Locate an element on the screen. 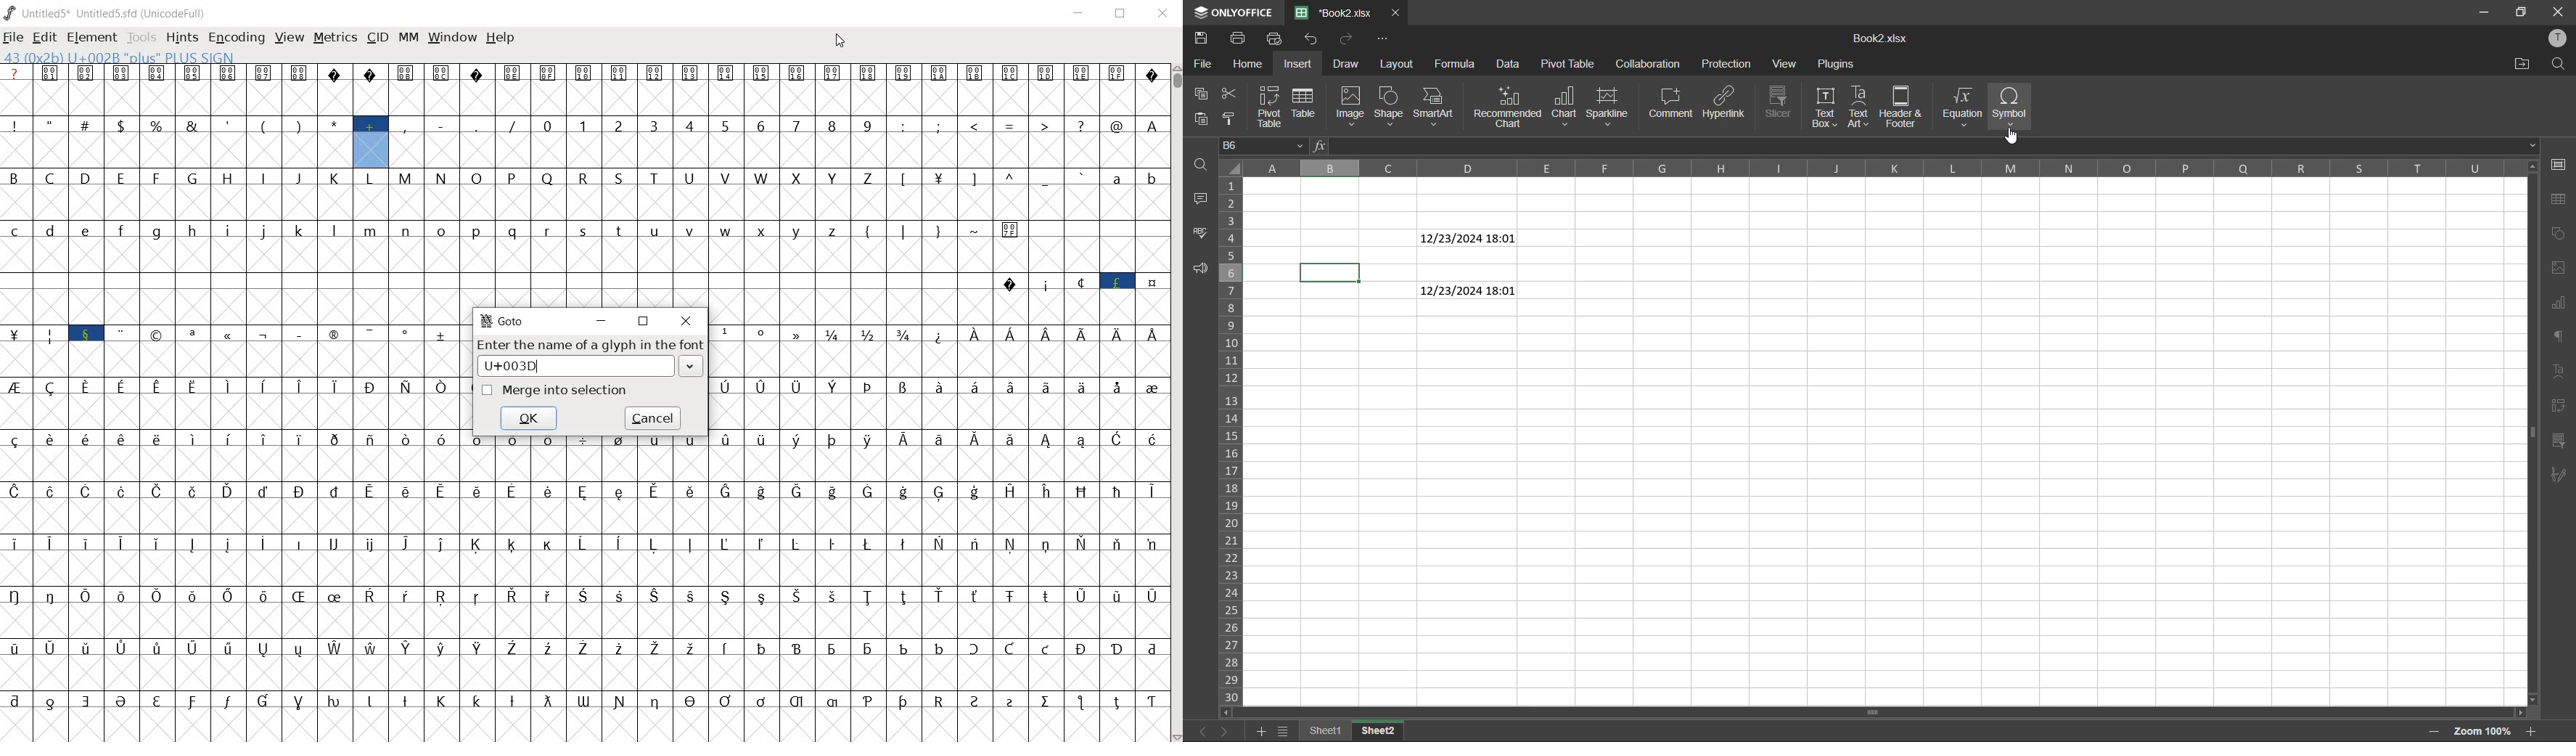 The width and height of the screenshot is (2576, 756). pivot table is located at coordinates (1270, 107).